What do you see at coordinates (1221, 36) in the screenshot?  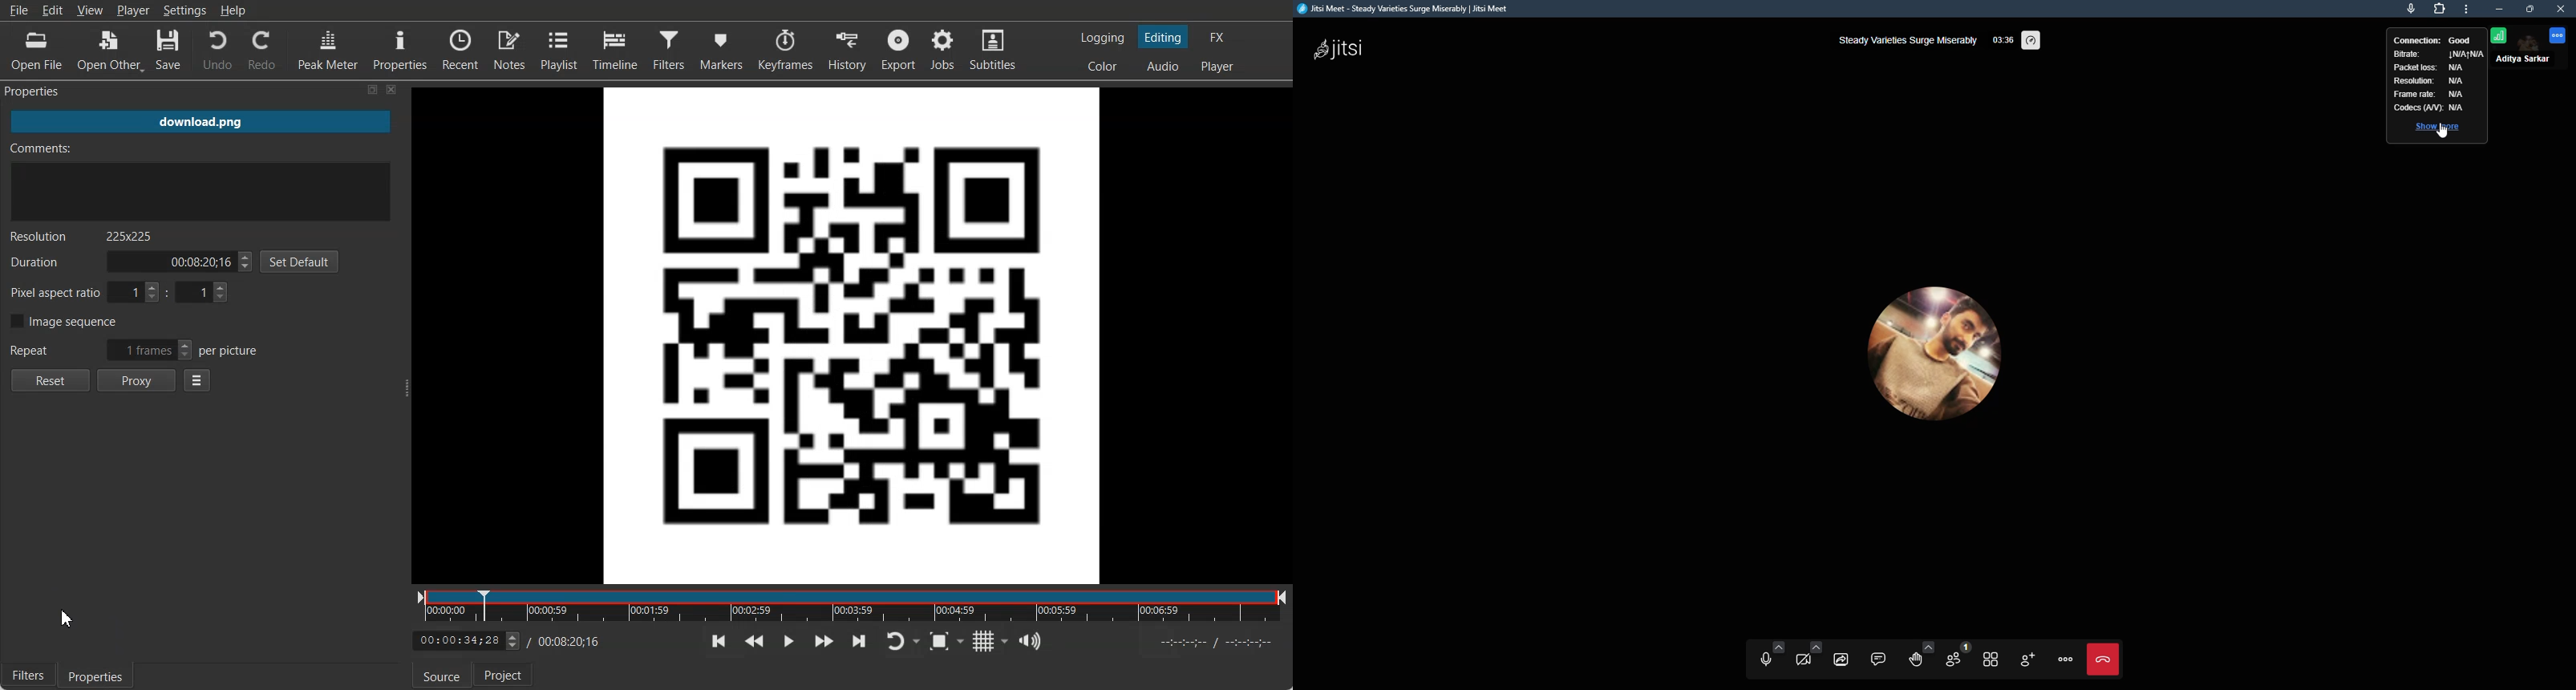 I see `Switch to effects layout` at bounding box center [1221, 36].